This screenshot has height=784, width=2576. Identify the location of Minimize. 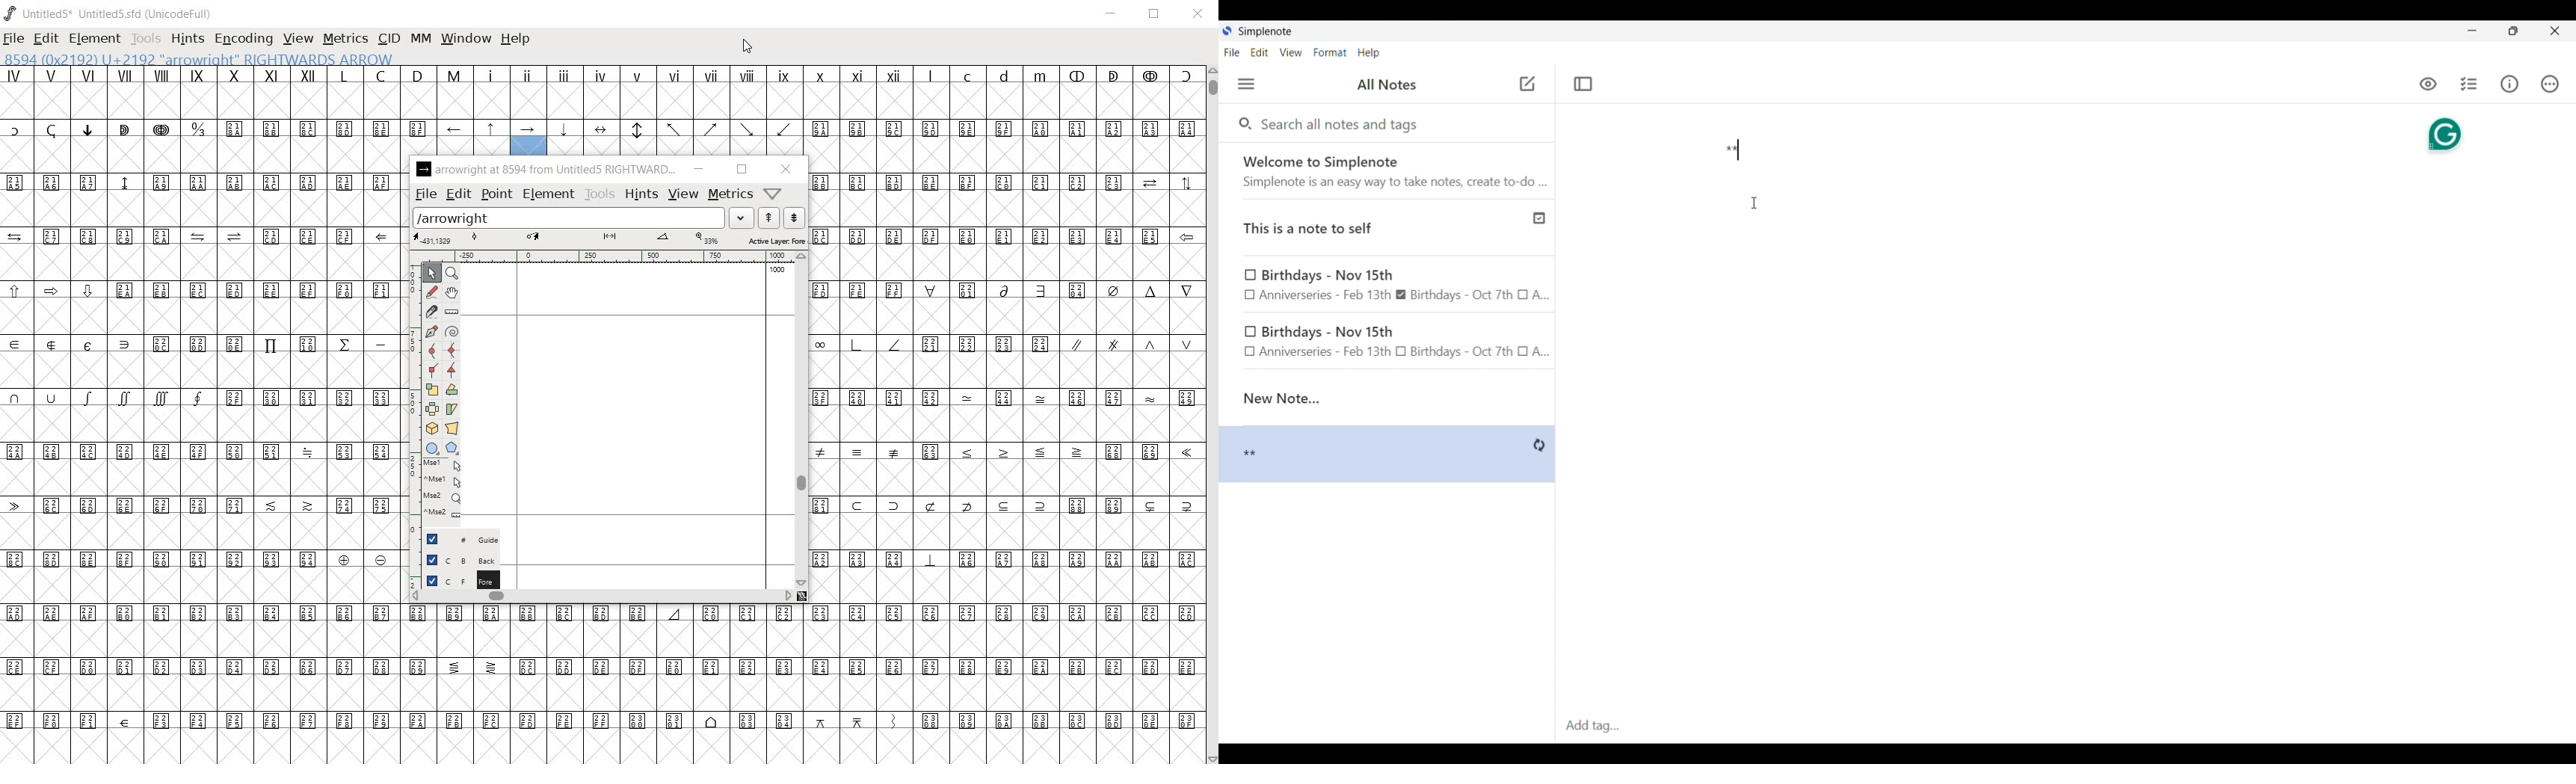
(2473, 30).